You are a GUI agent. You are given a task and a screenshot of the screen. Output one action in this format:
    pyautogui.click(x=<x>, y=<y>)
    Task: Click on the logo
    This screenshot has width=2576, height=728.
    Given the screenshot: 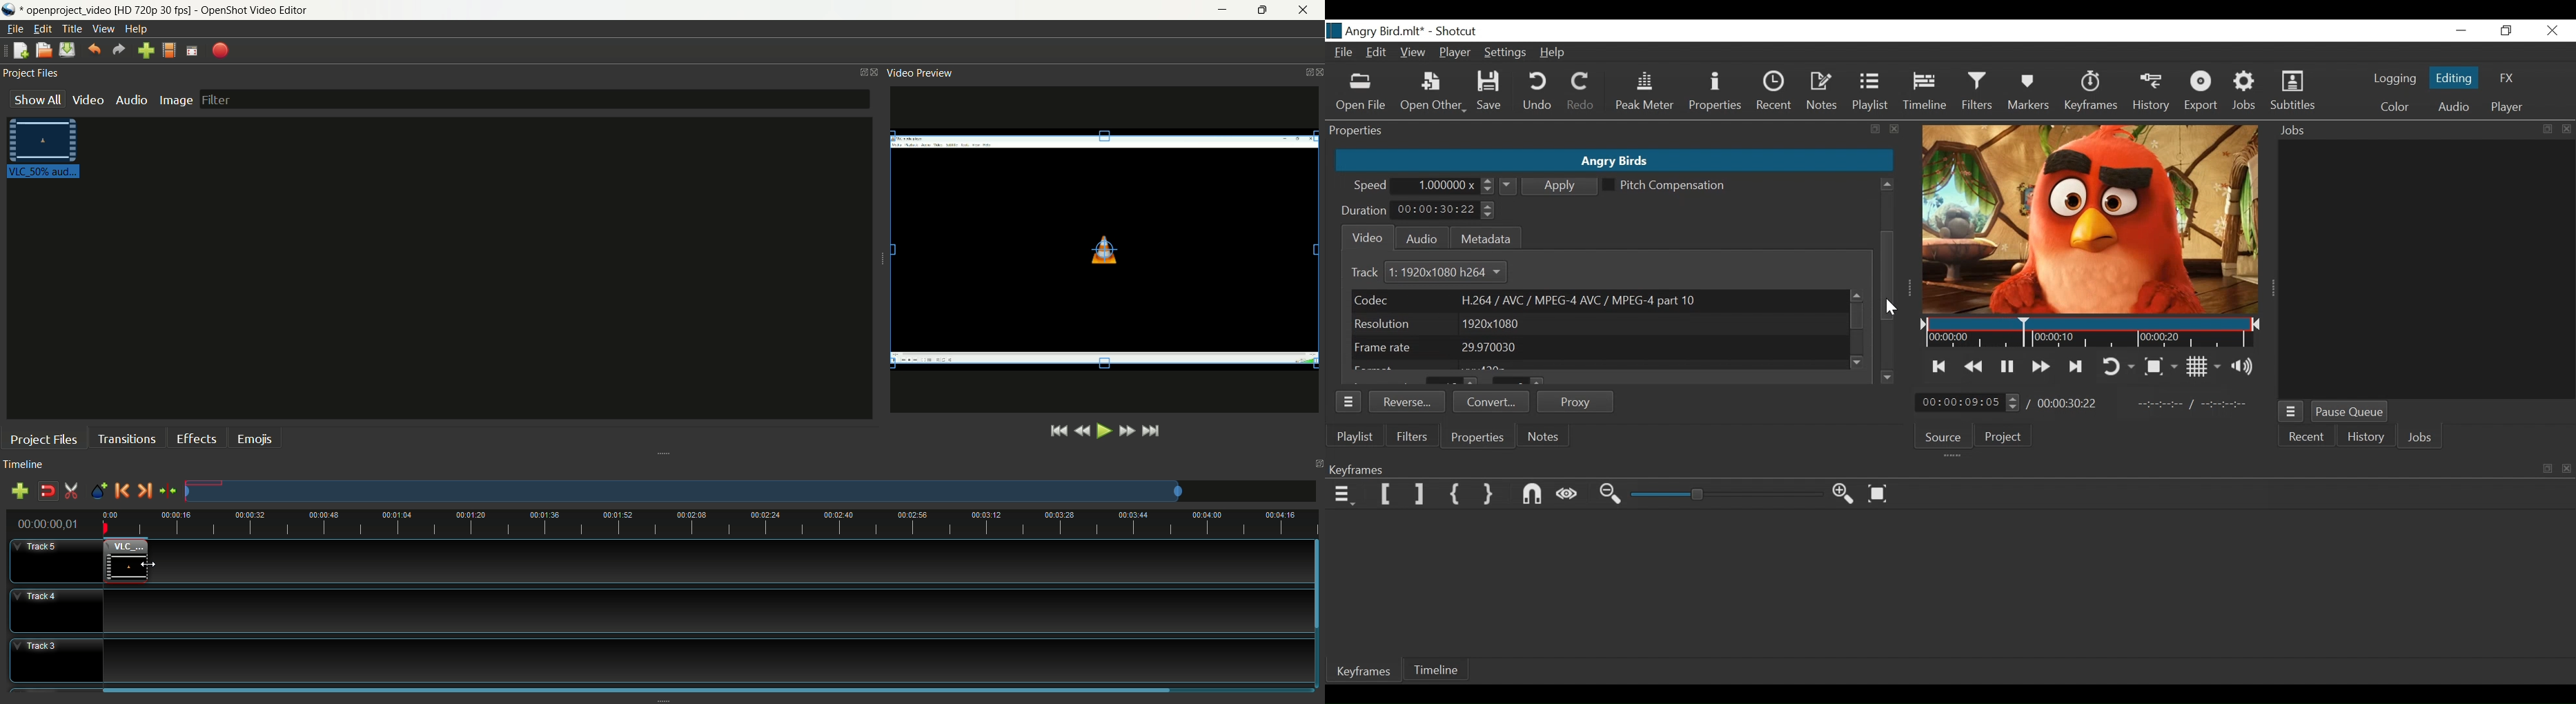 What is the action you would take?
    pyautogui.click(x=10, y=10)
    